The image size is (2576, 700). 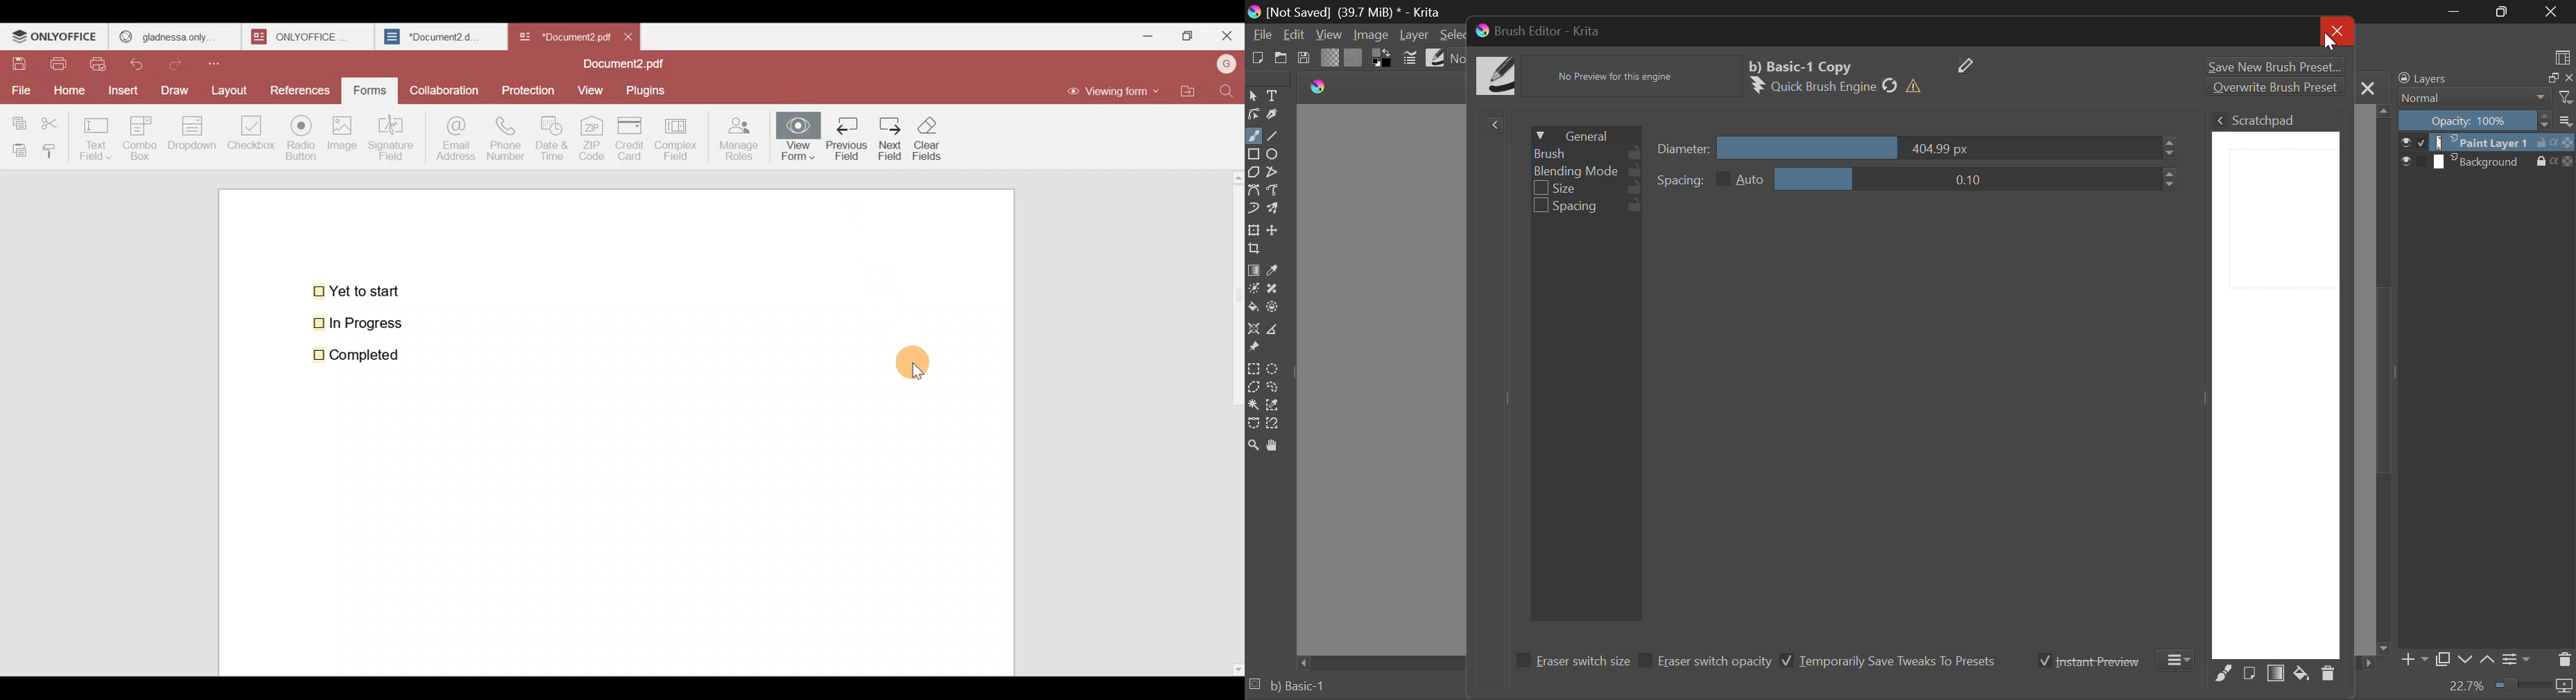 I want to click on Viewing form, so click(x=1110, y=91).